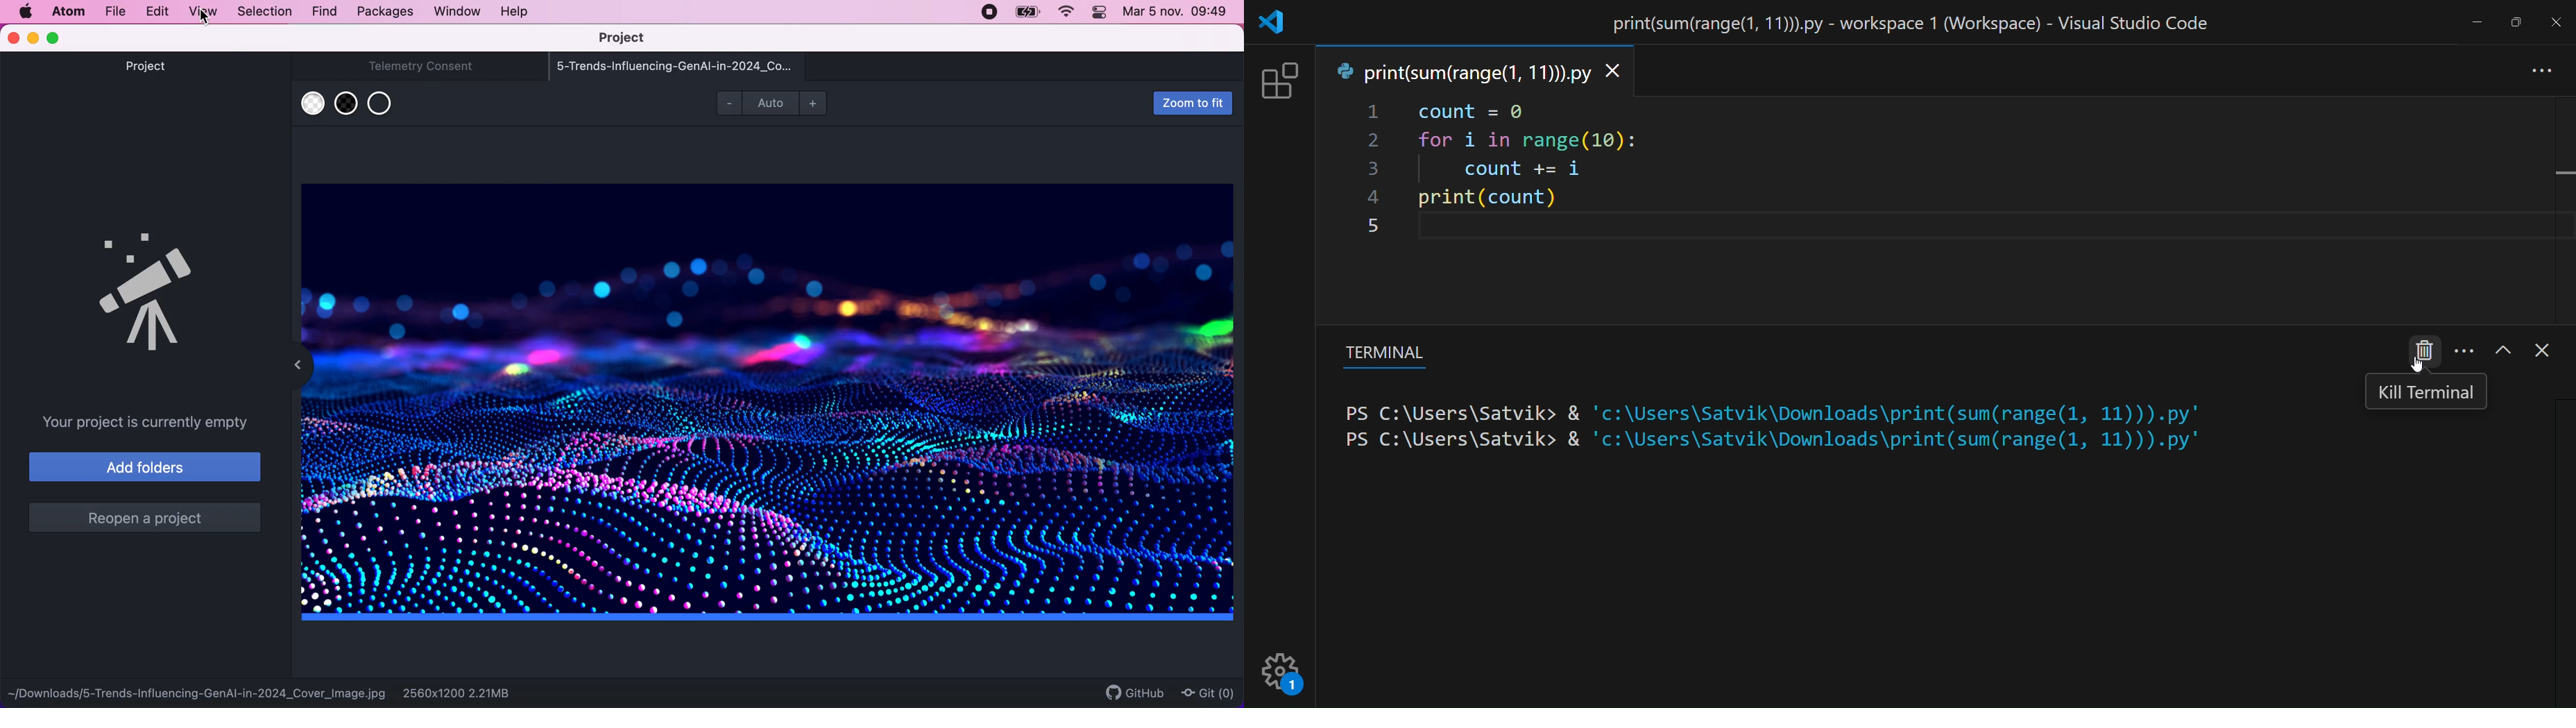  What do you see at coordinates (991, 14) in the screenshot?
I see `recording stopped` at bounding box center [991, 14].